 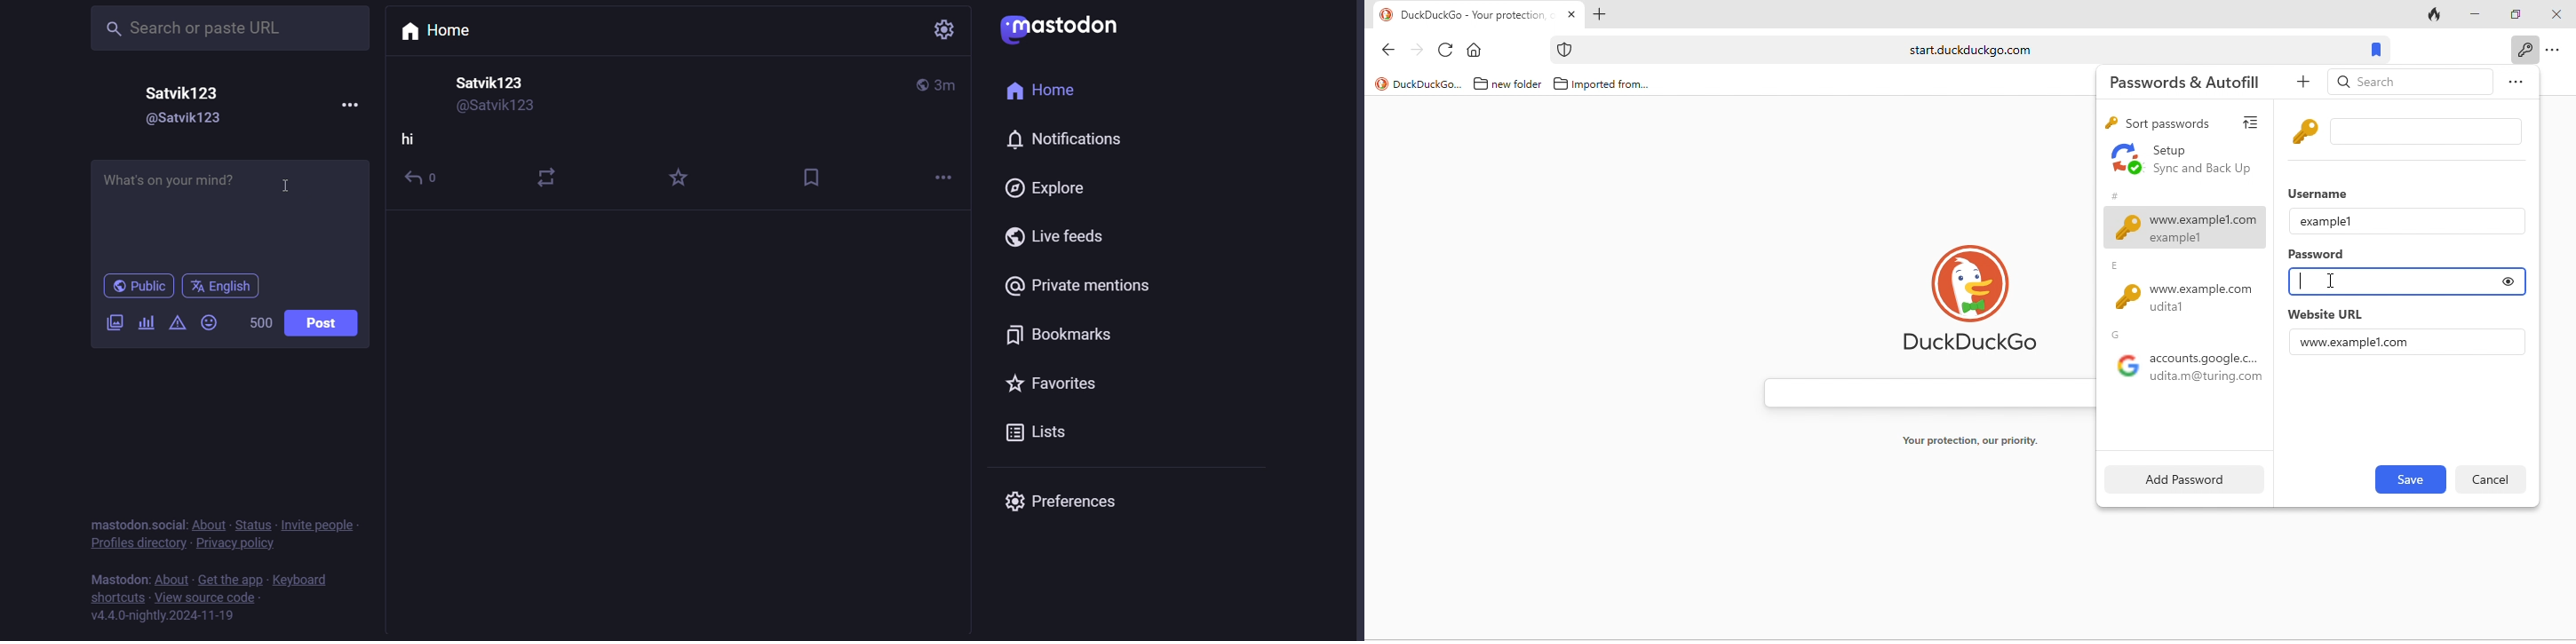 I want to click on explore, so click(x=1044, y=190).